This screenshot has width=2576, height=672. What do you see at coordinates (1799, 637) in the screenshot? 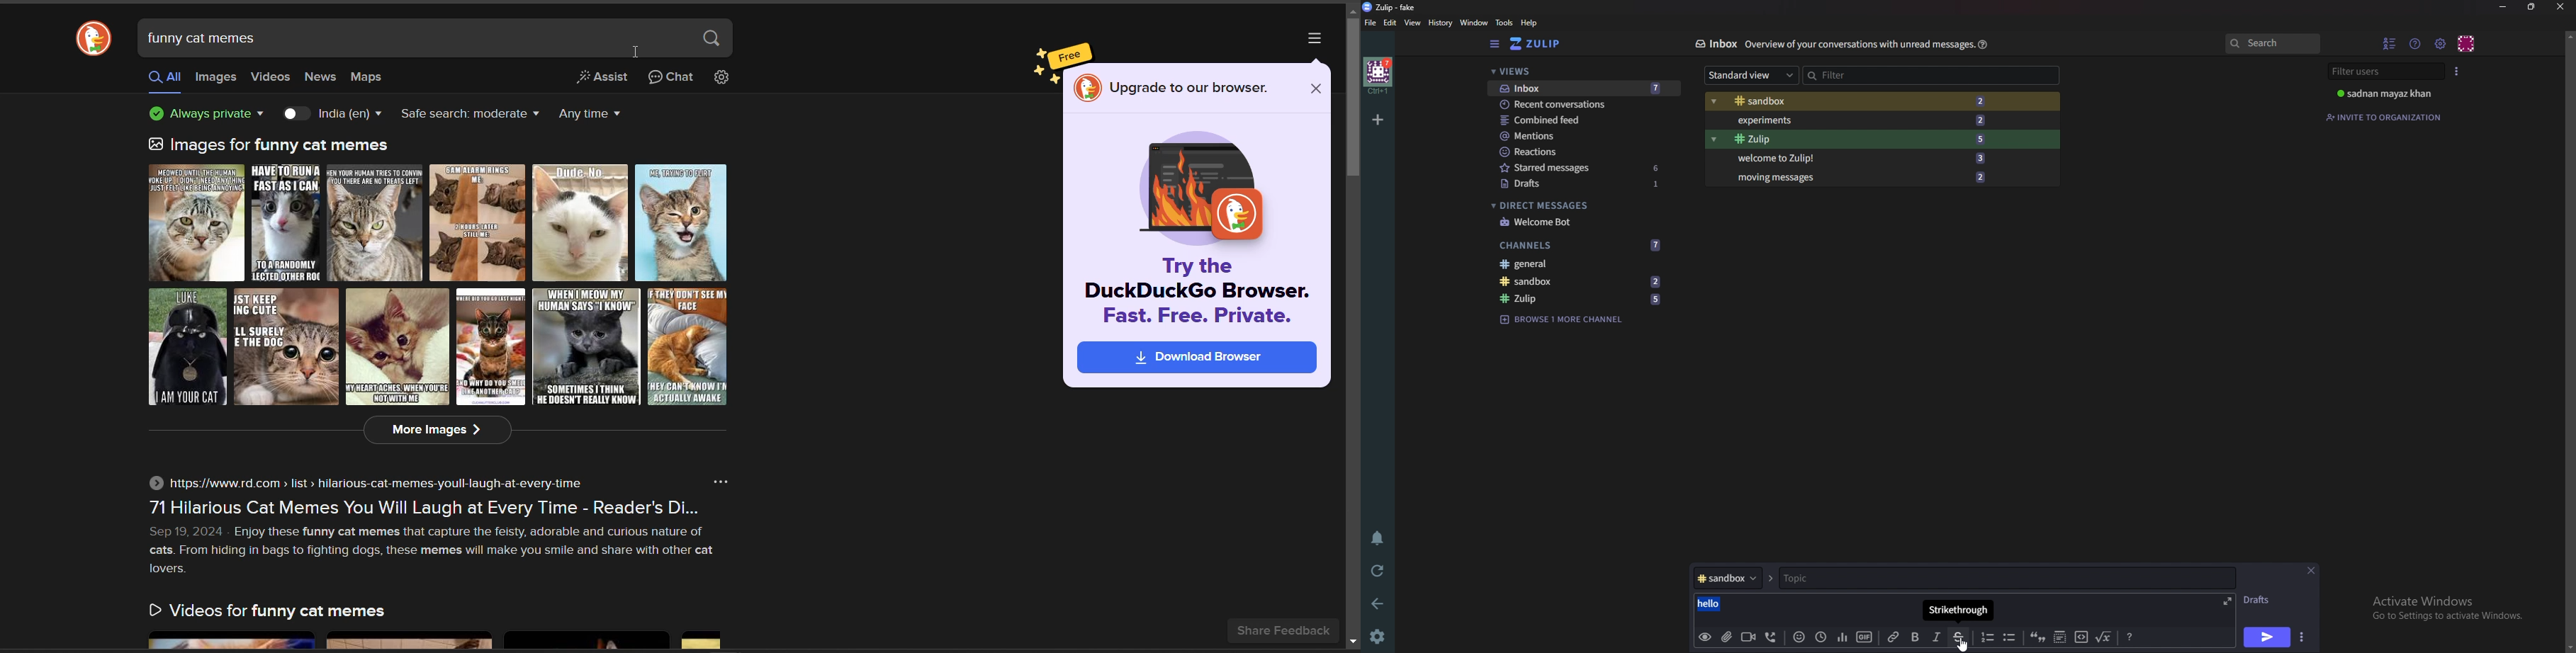
I see `Emoji` at bounding box center [1799, 637].